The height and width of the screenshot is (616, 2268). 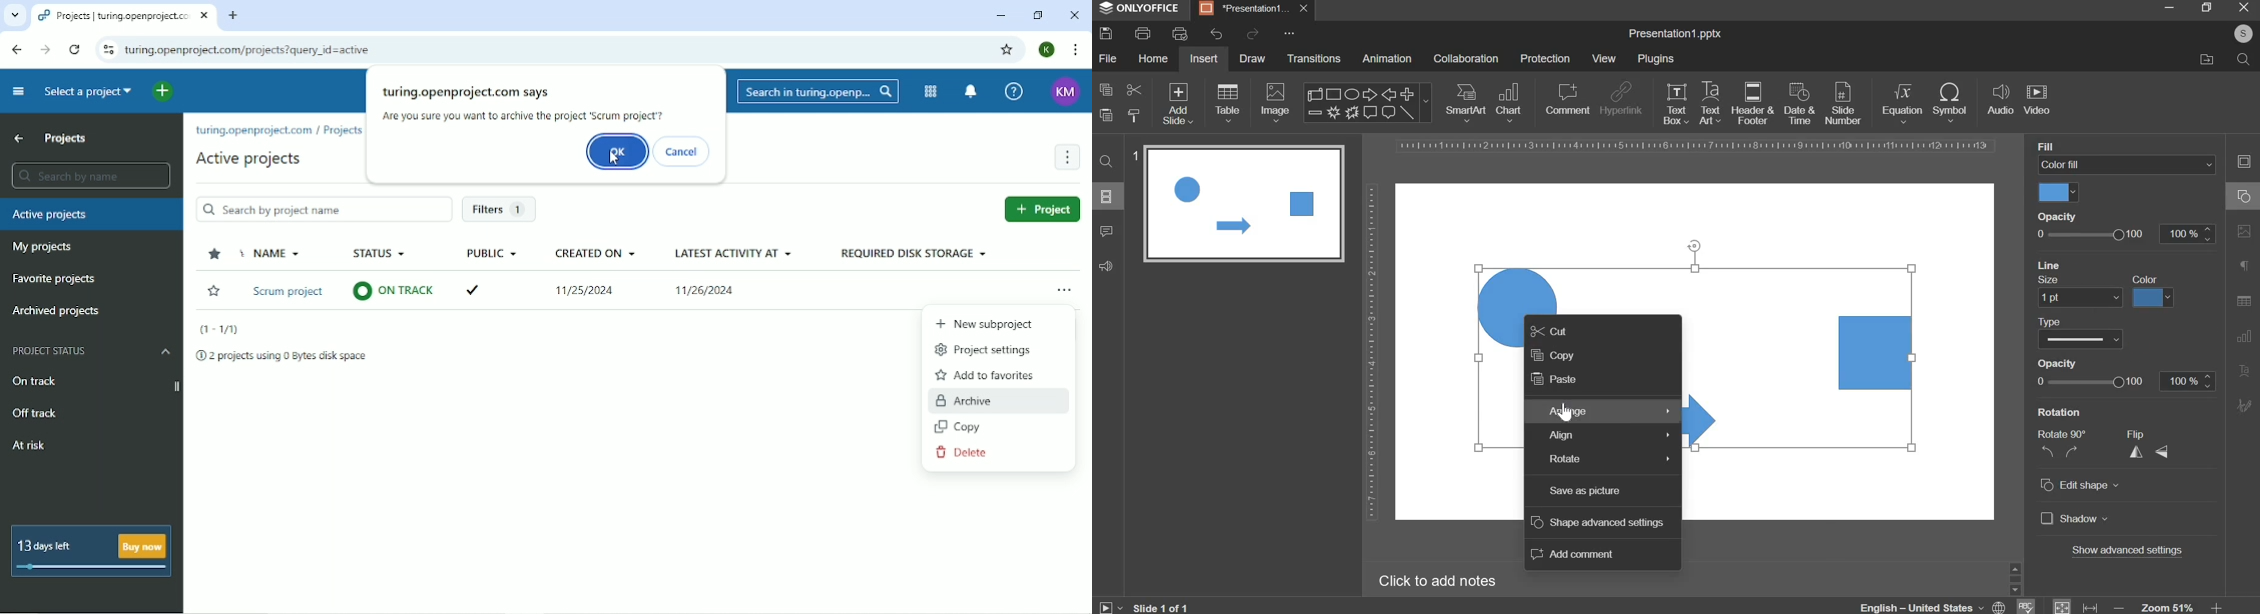 I want to click on Cancel, so click(x=681, y=153).